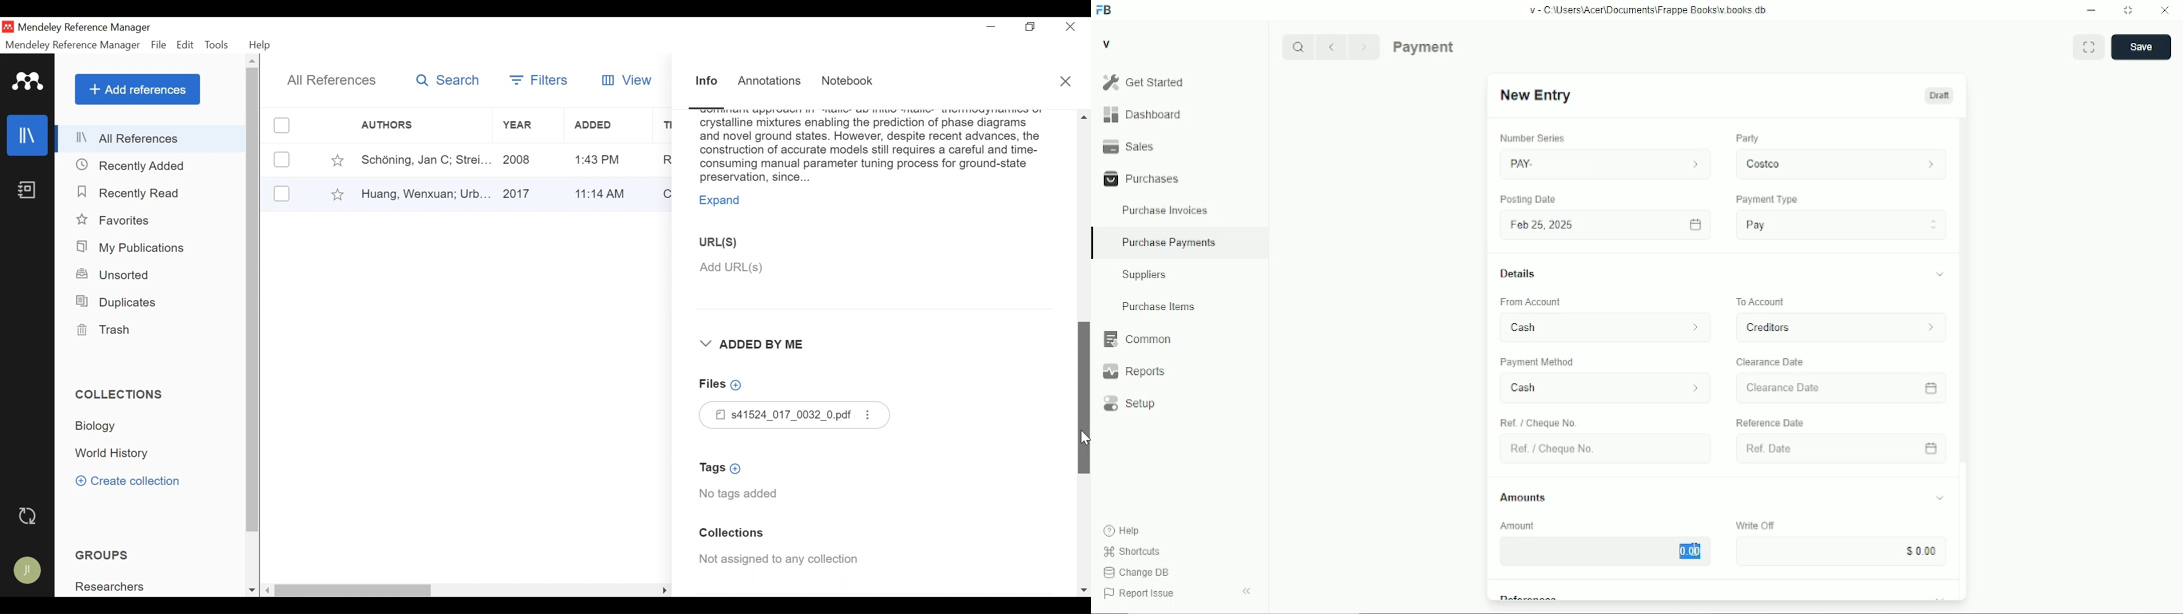  What do you see at coordinates (525, 125) in the screenshot?
I see `Year` at bounding box center [525, 125].